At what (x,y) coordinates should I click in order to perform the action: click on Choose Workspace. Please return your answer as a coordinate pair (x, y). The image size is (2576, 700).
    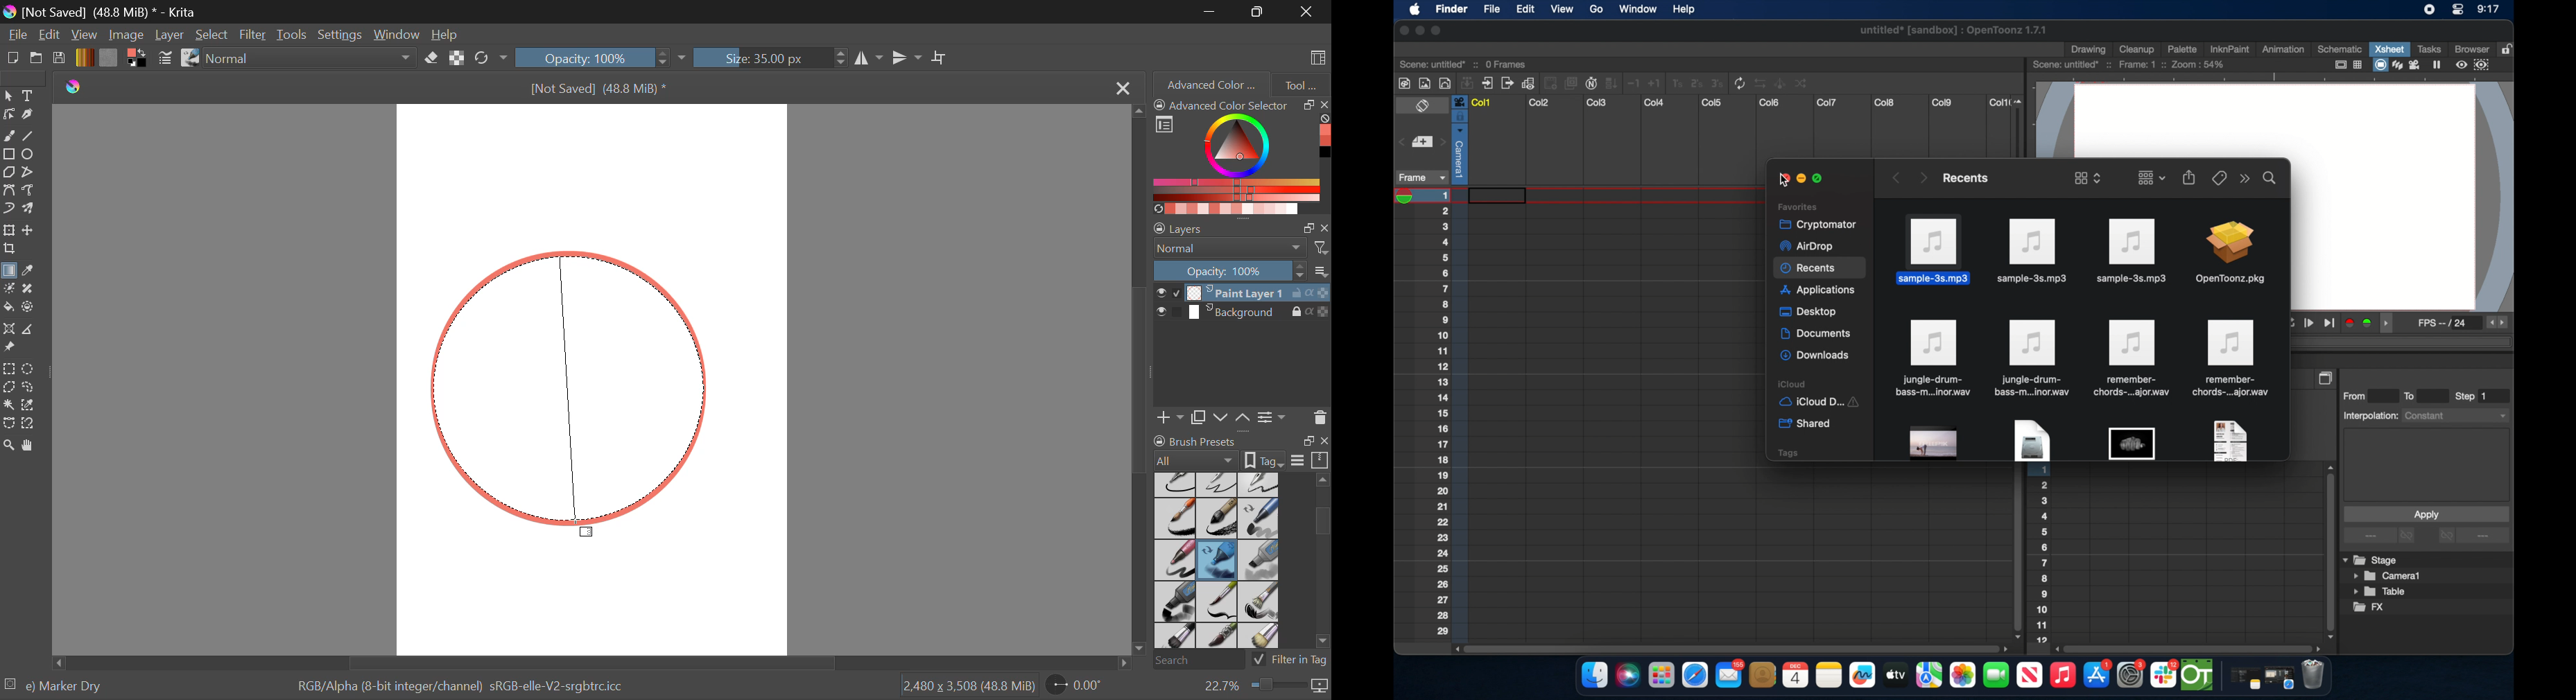
    Looking at the image, I should click on (1315, 56).